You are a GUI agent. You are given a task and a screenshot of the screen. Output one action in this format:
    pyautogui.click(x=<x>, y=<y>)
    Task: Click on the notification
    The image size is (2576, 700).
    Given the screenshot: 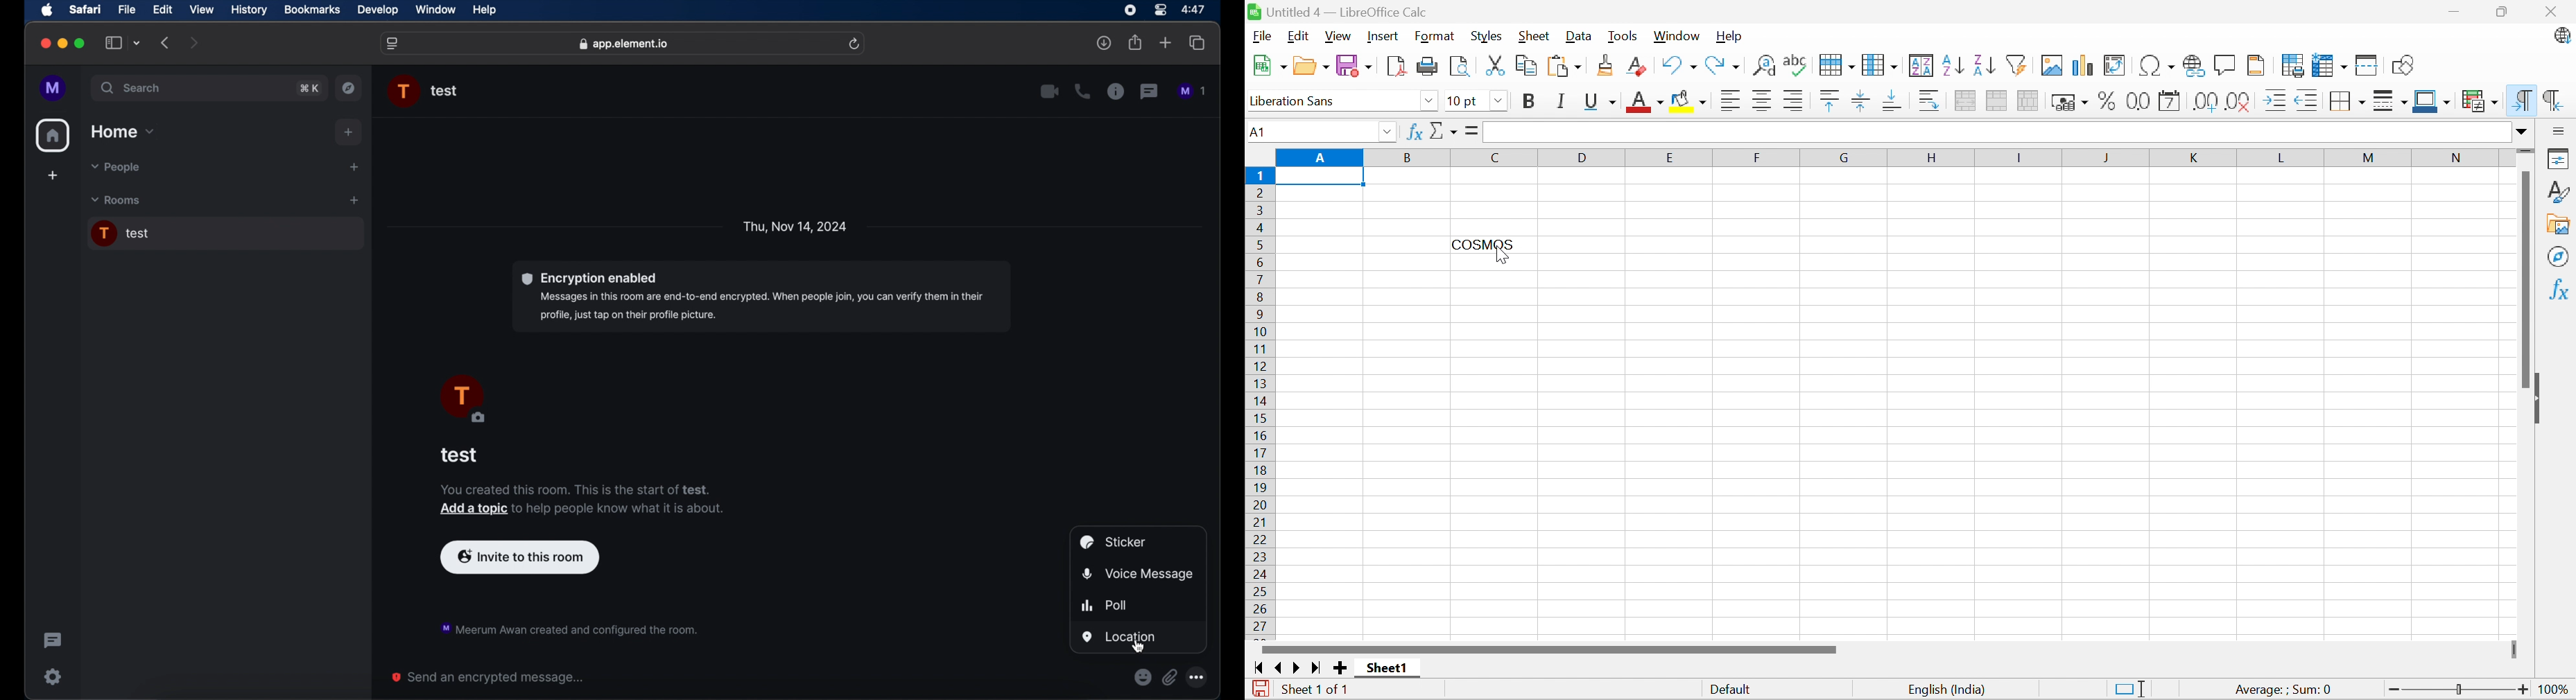 What is the action you would take?
    pyautogui.click(x=582, y=500)
    